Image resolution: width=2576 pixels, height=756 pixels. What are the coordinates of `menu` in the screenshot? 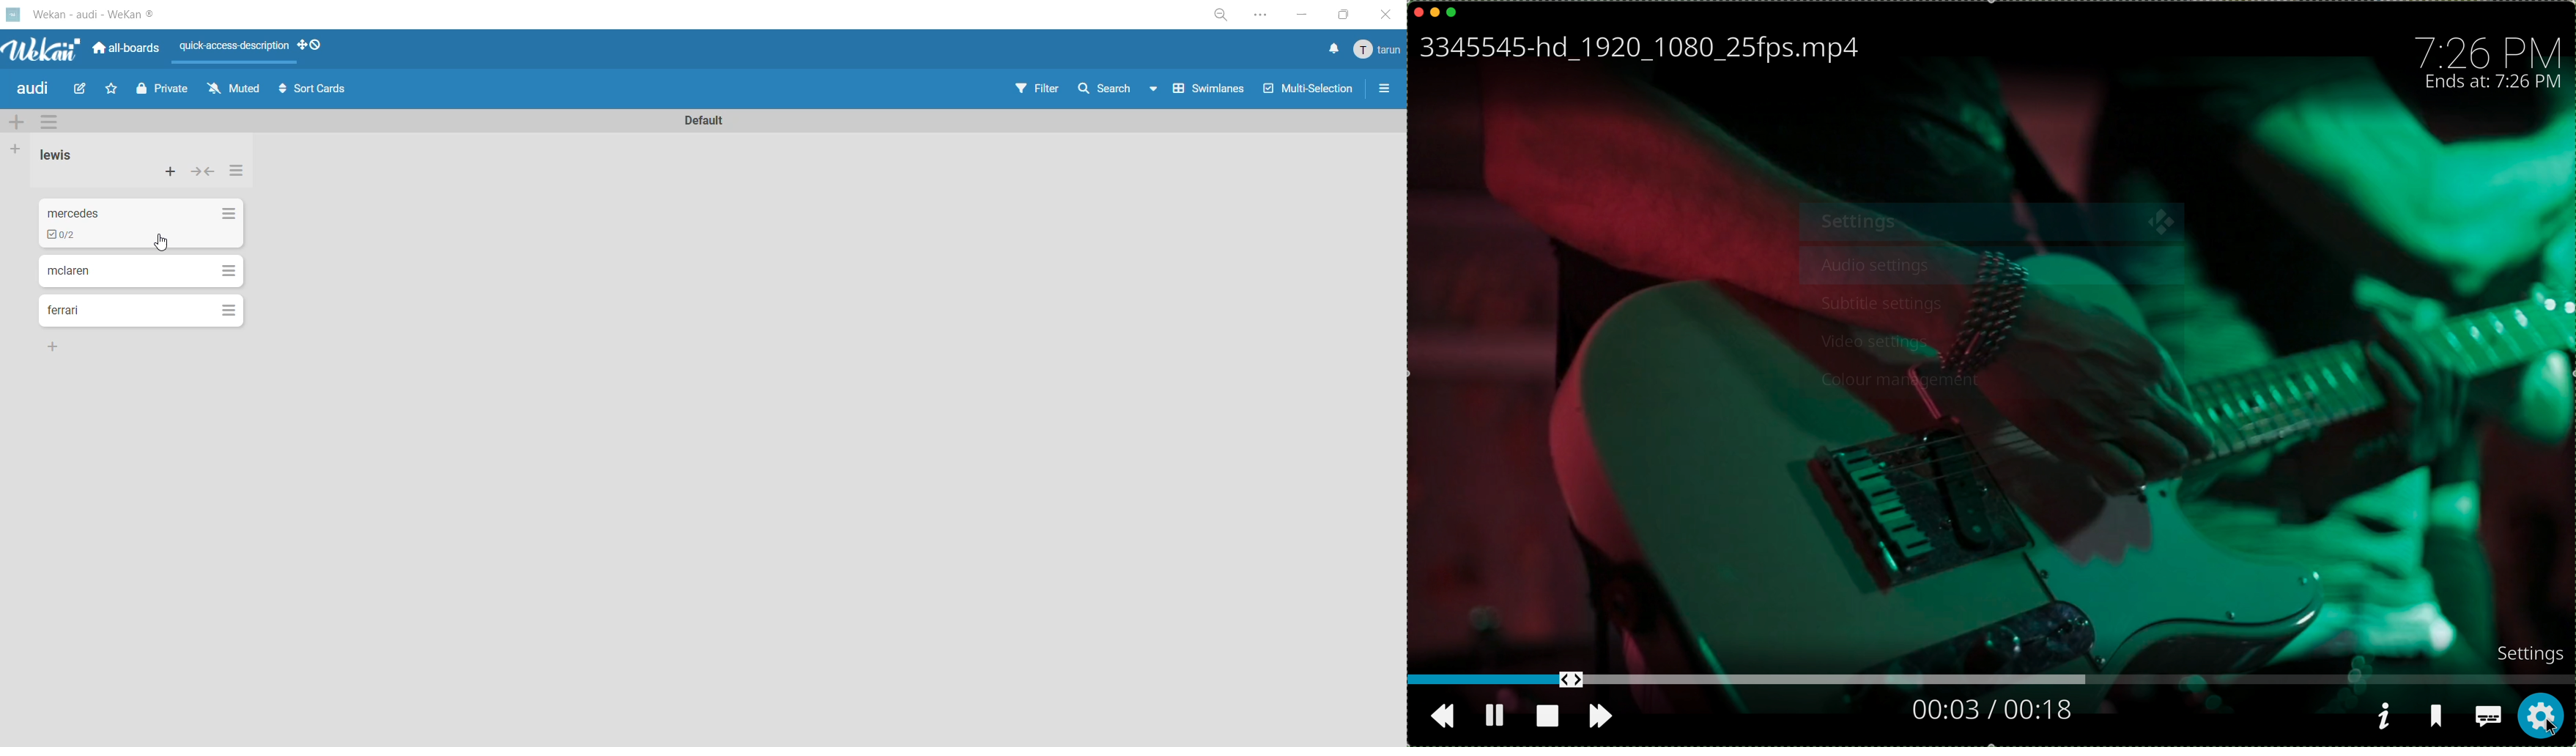 It's located at (1375, 50).